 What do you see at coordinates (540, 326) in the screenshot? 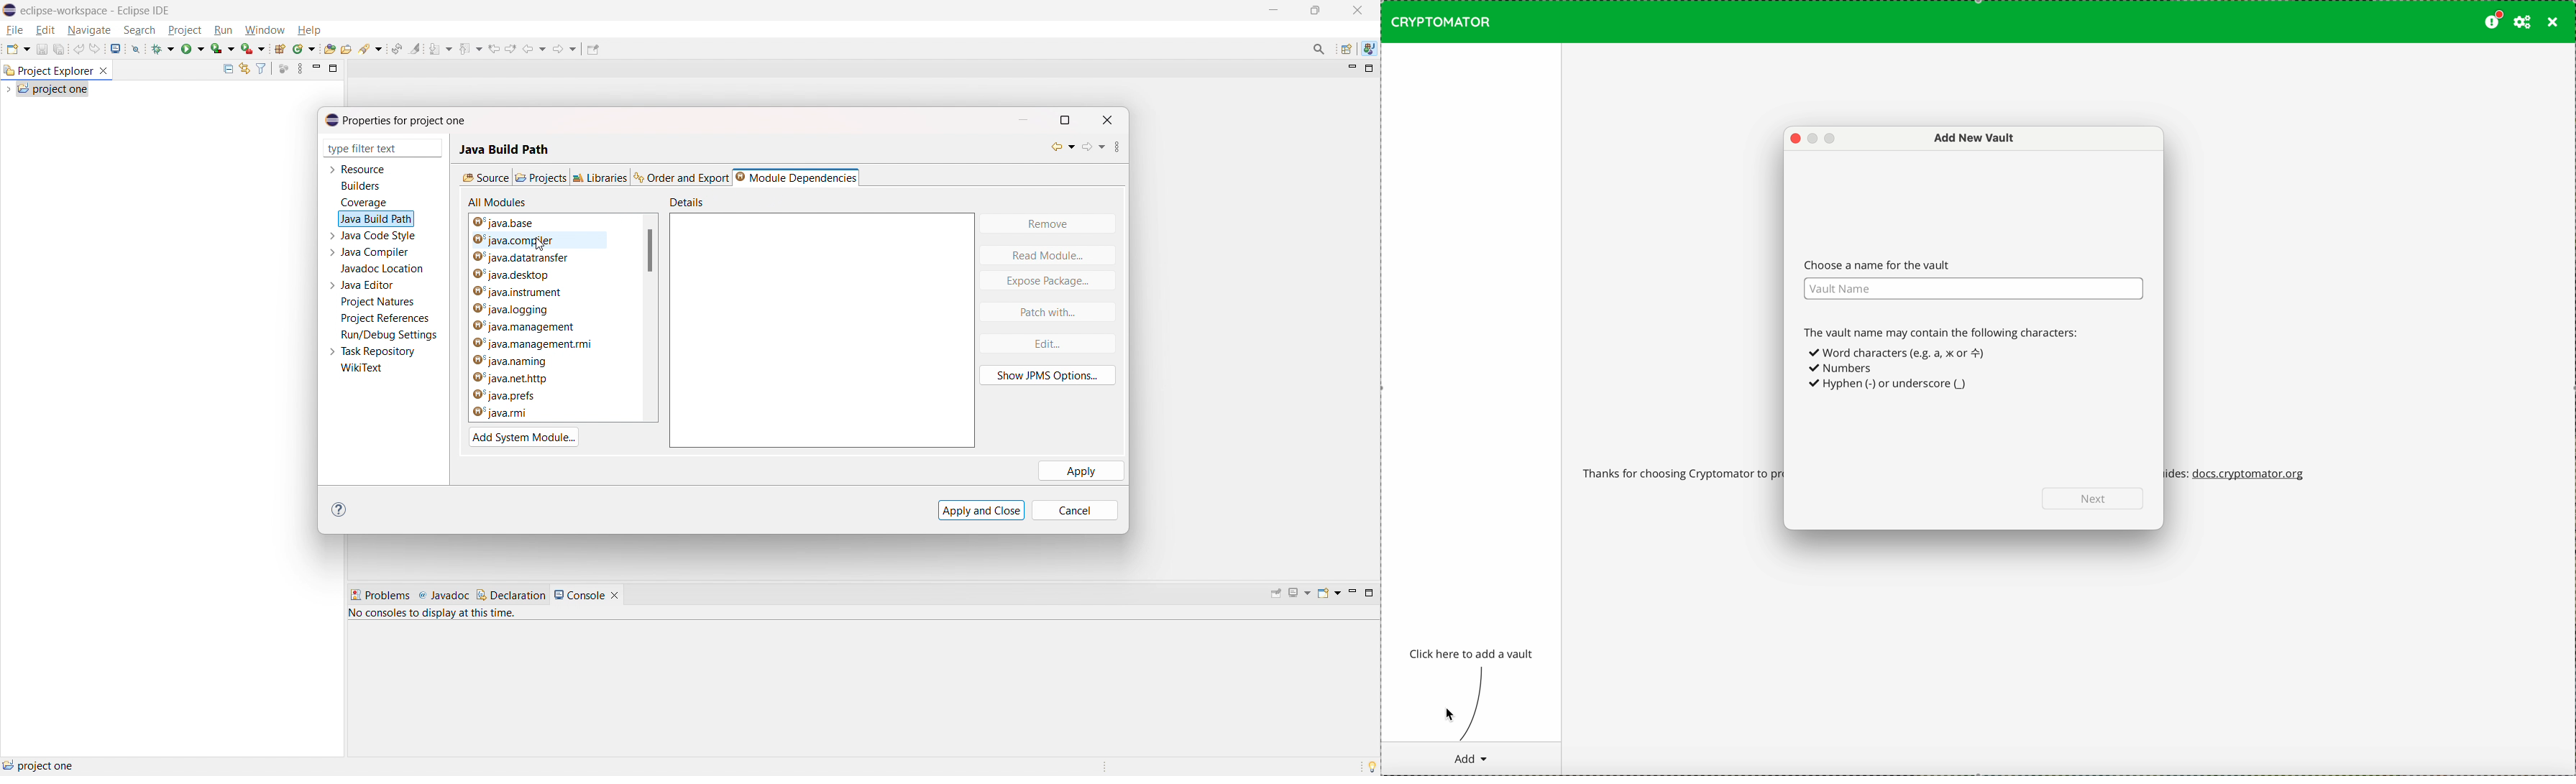
I see `java.management` at bounding box center [540, 326].